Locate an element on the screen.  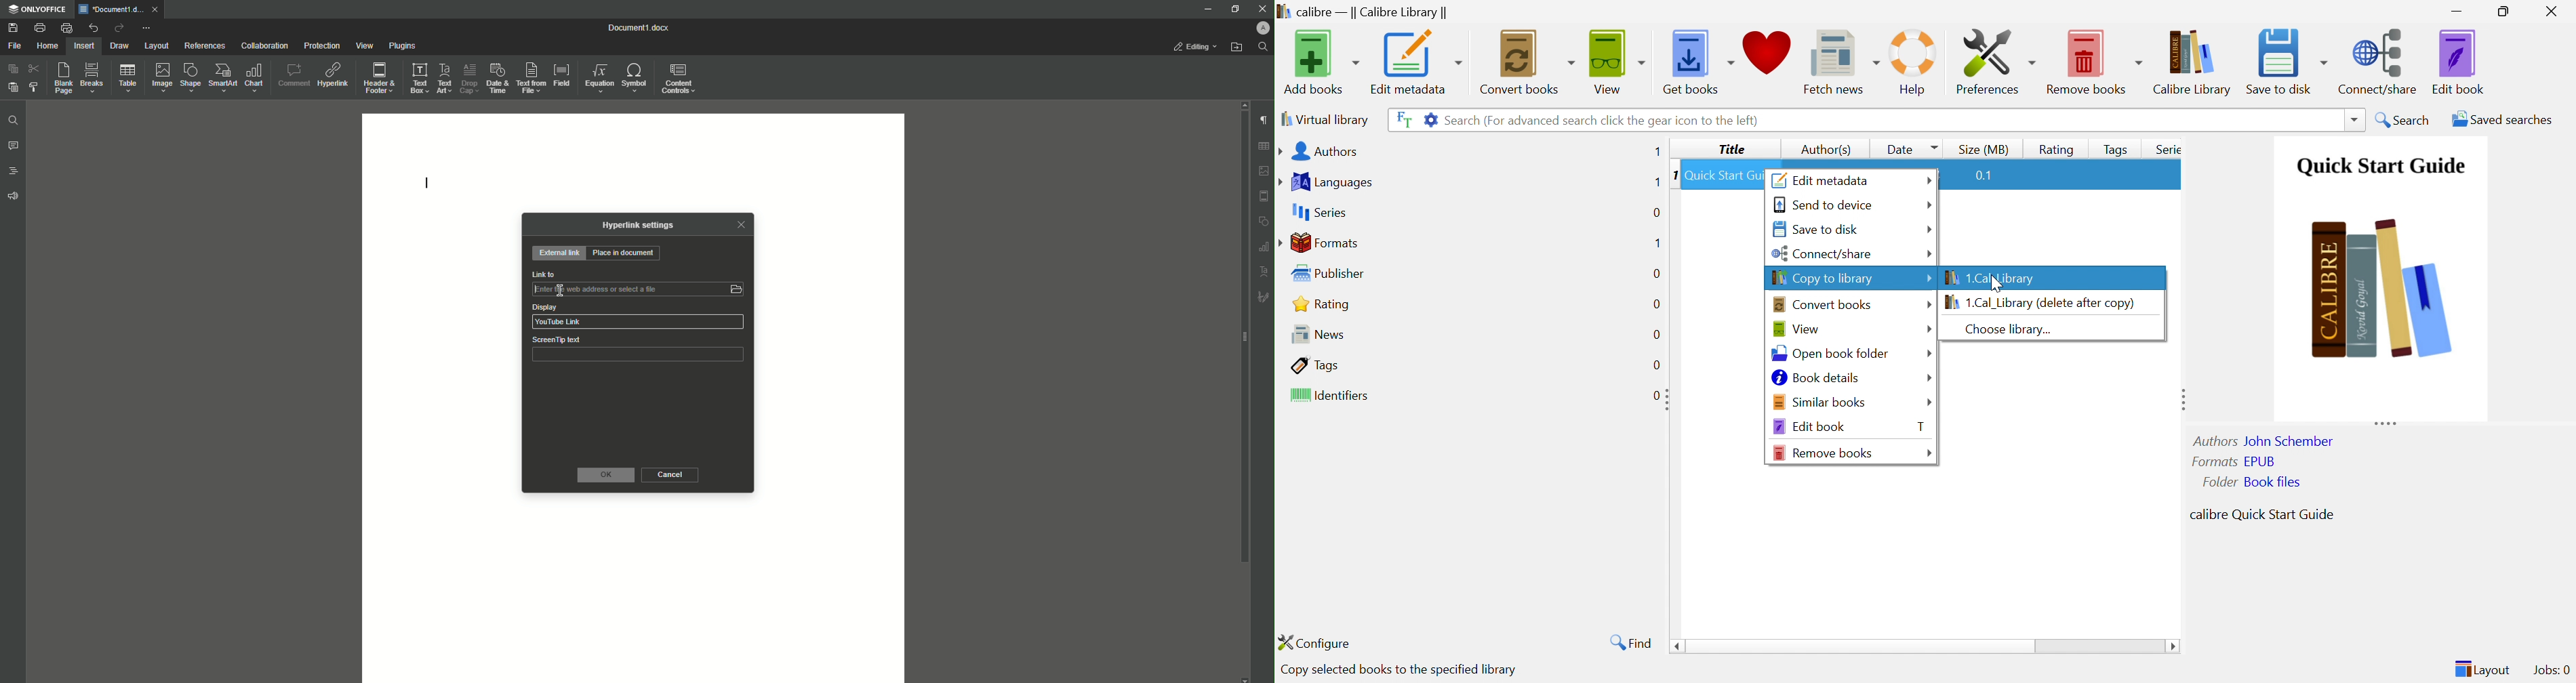
Editing is located at coordinates (1191, 46).